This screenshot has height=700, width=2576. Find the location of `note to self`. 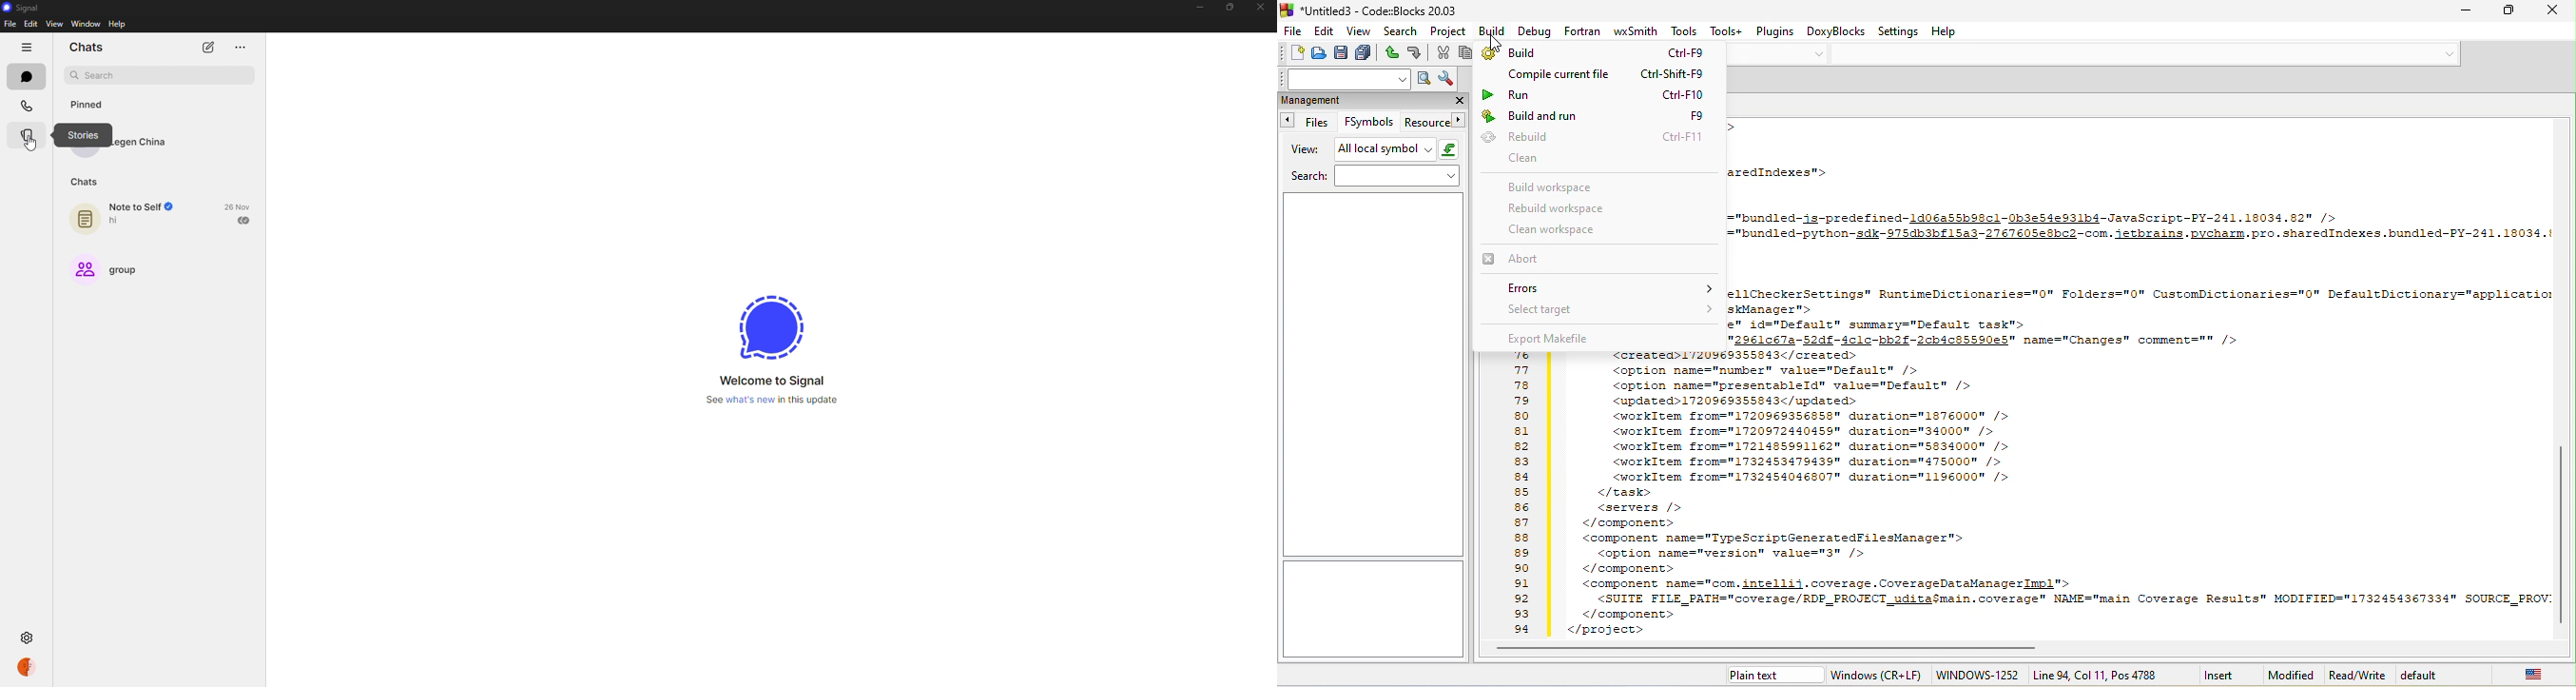

note to self is located at coordinates (126, 215).